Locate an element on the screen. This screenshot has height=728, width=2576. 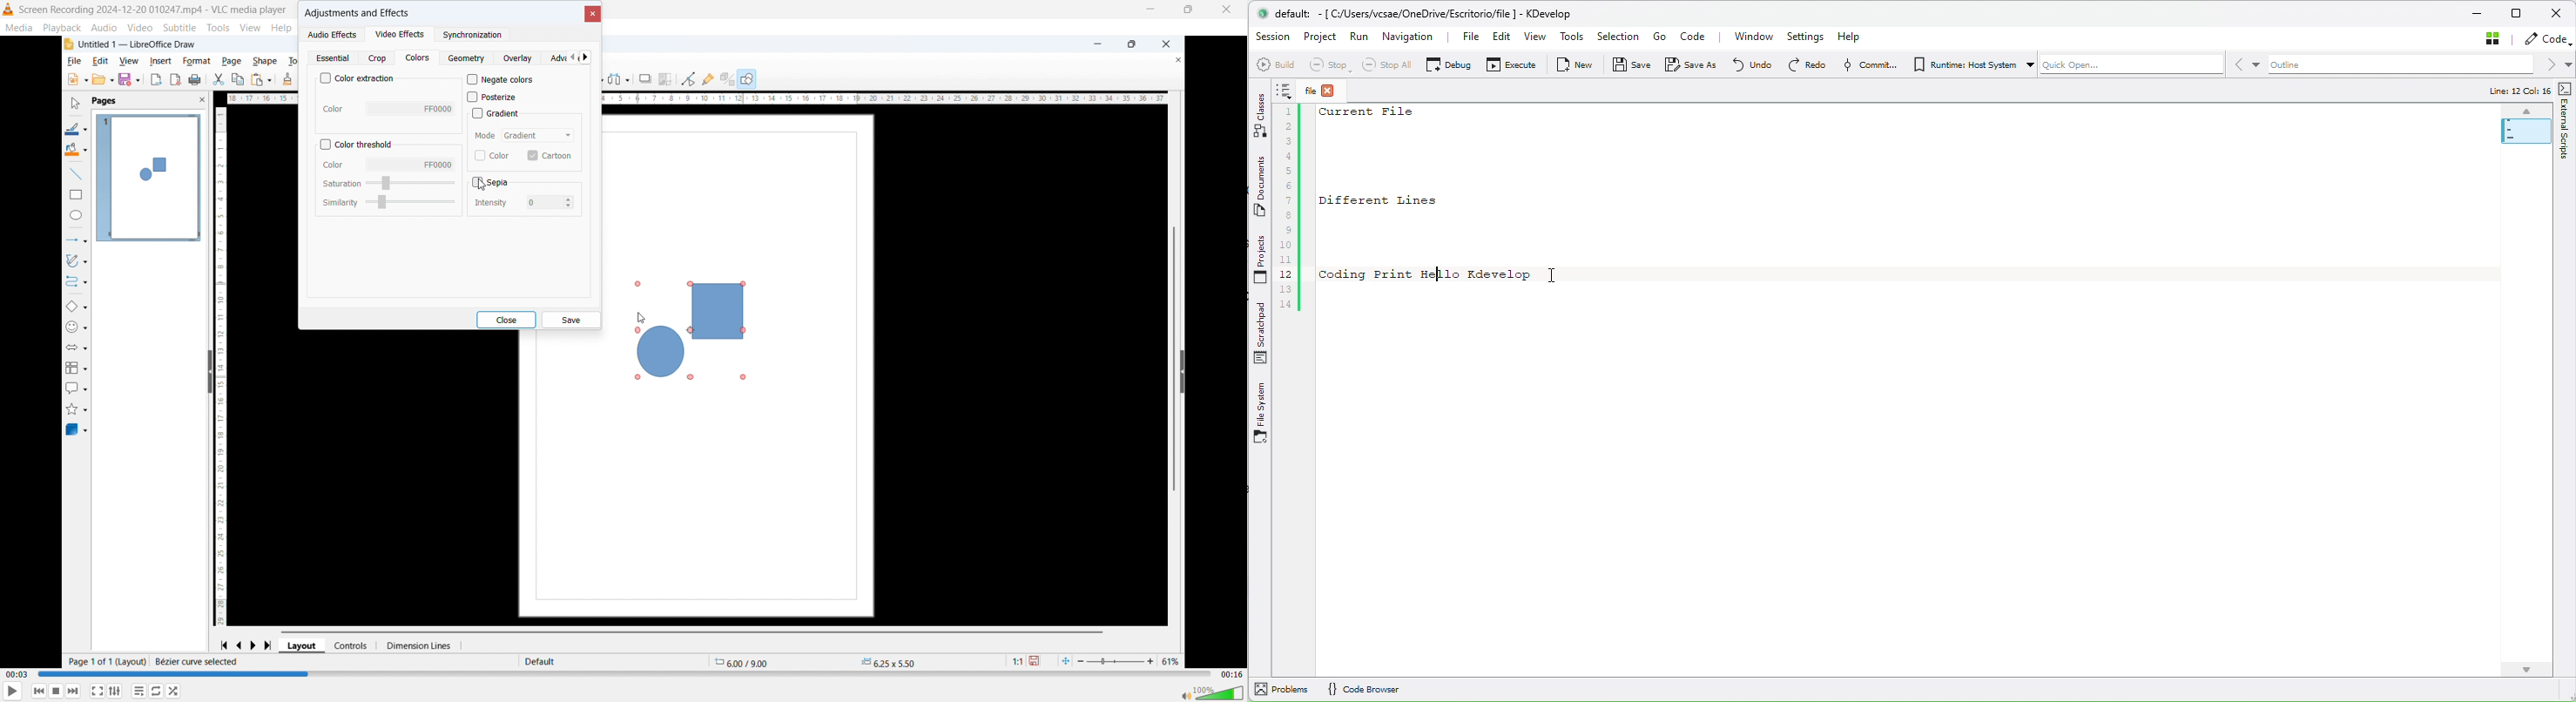
Debug is located at coordinates (1446, 64).